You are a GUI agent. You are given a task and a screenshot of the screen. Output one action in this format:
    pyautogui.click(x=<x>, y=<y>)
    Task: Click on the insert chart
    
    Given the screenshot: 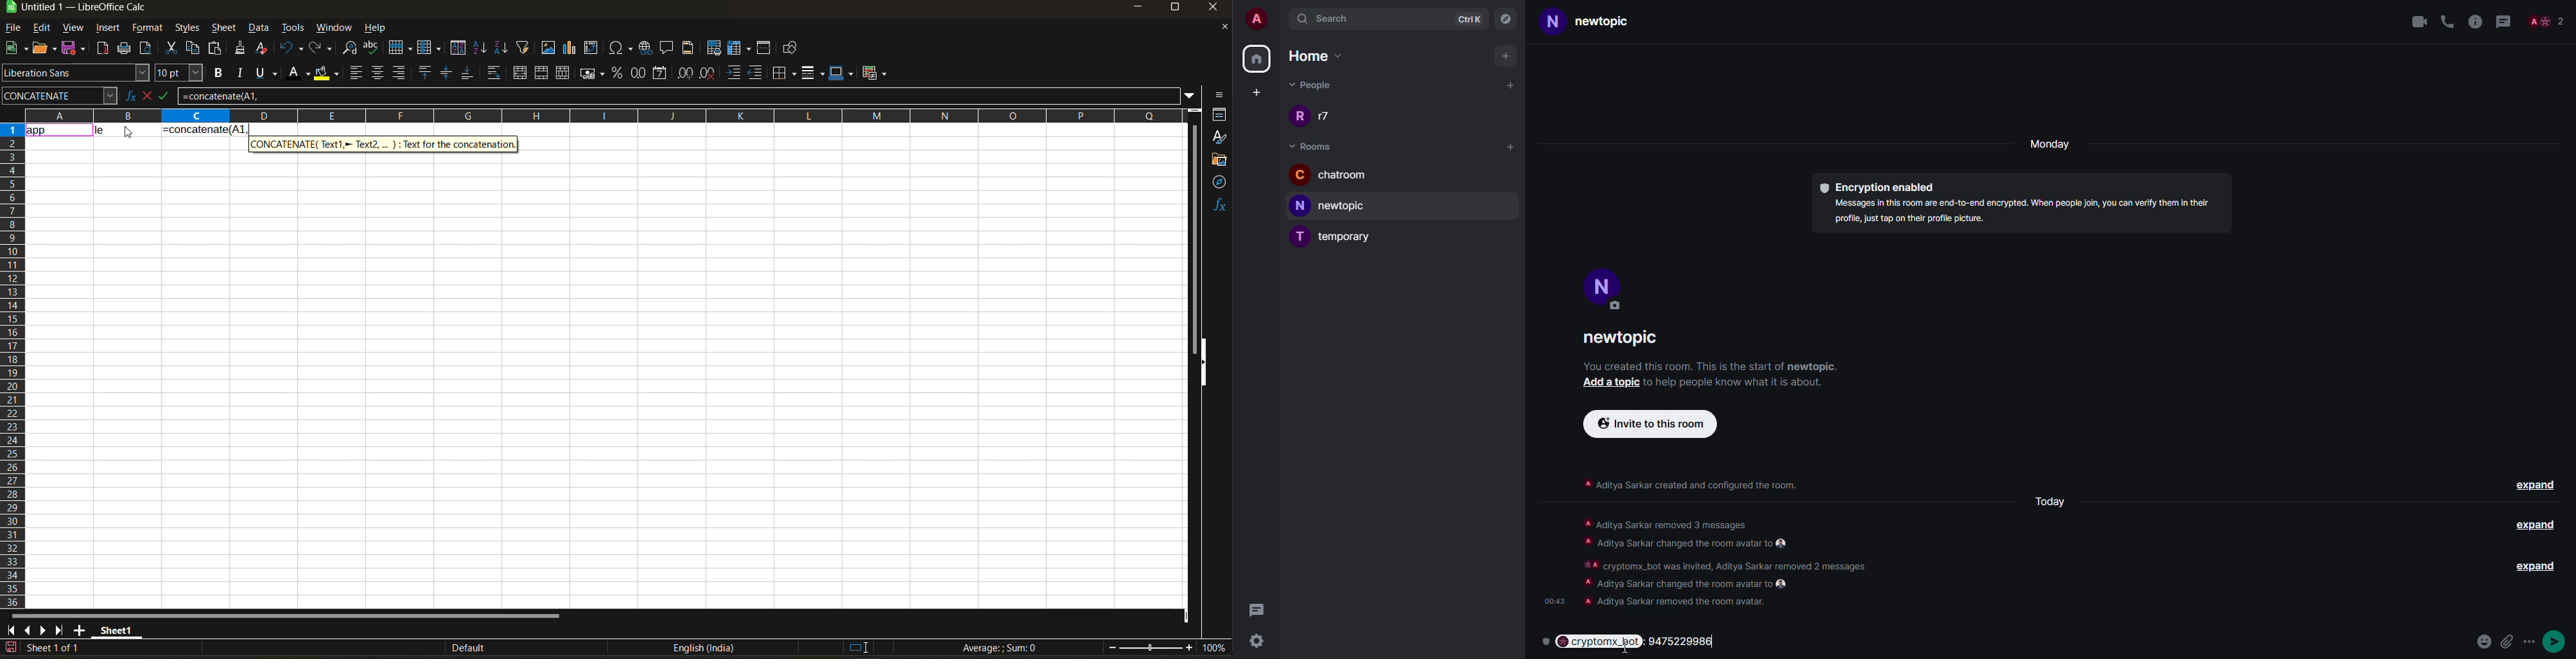 What is the action you would take?
    pyautogui.click(x=570, y=48)
    